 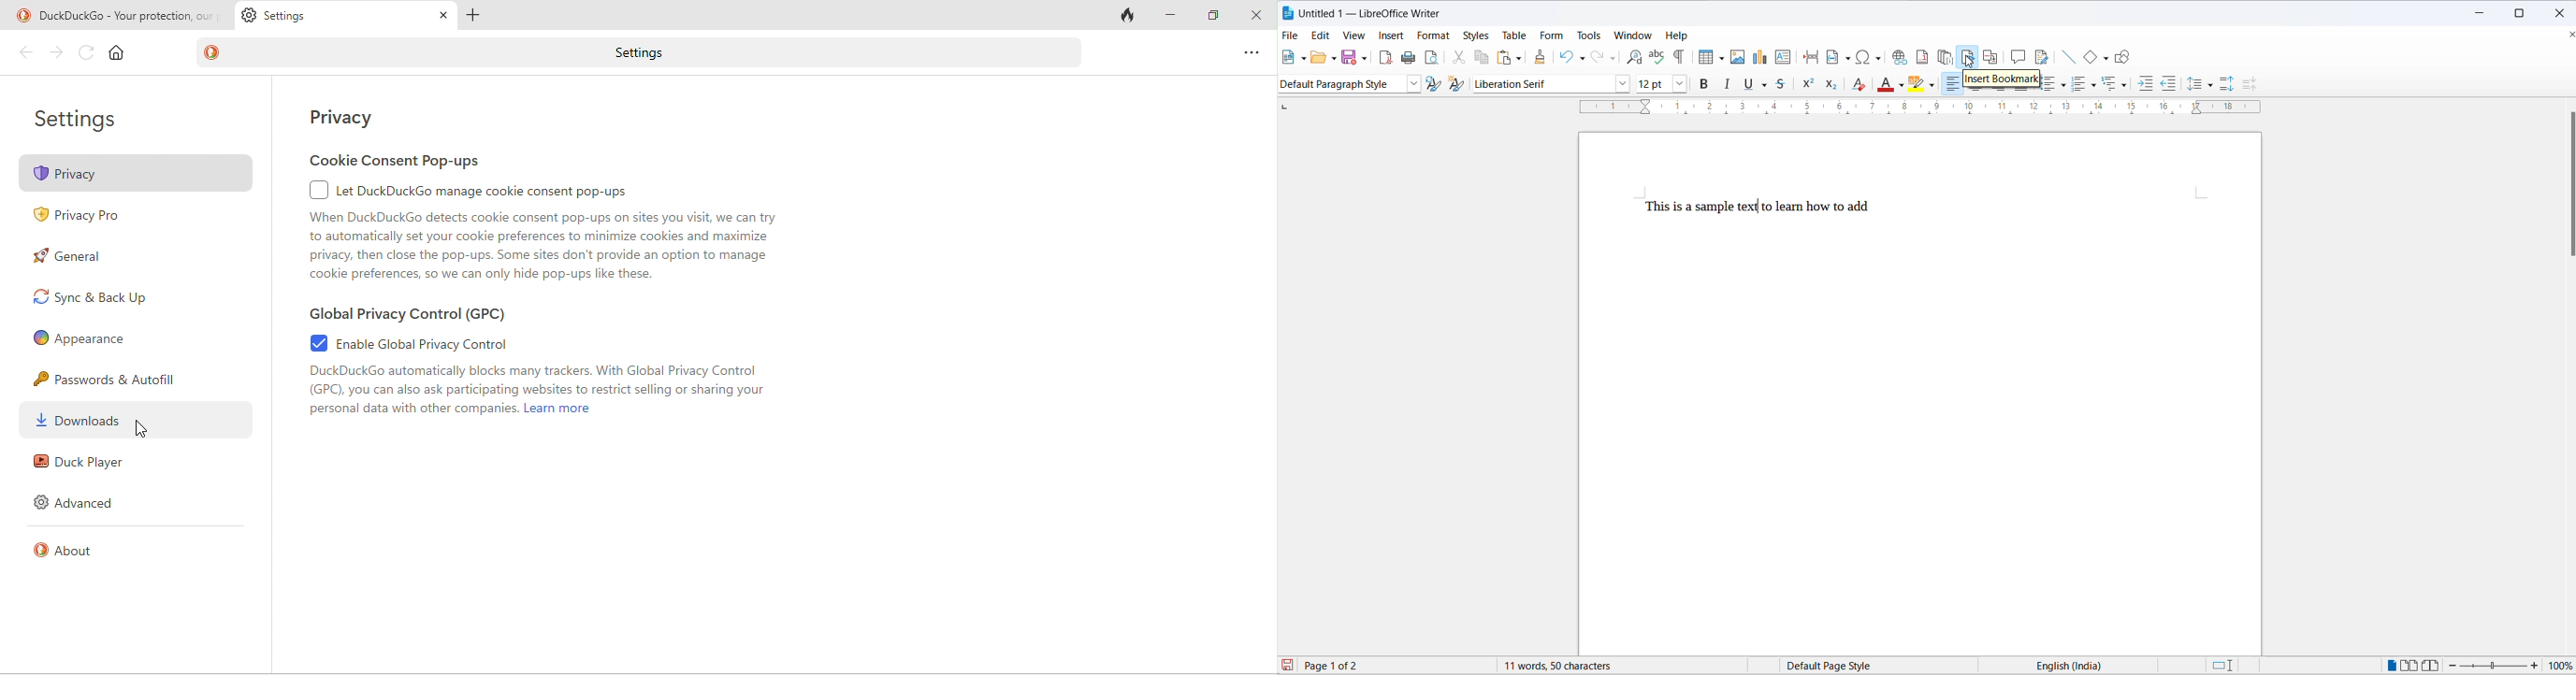 What do you see at coordinates (1911, 110) in the screenshot?
I see `scaling` at bounding box center [1911, 110].